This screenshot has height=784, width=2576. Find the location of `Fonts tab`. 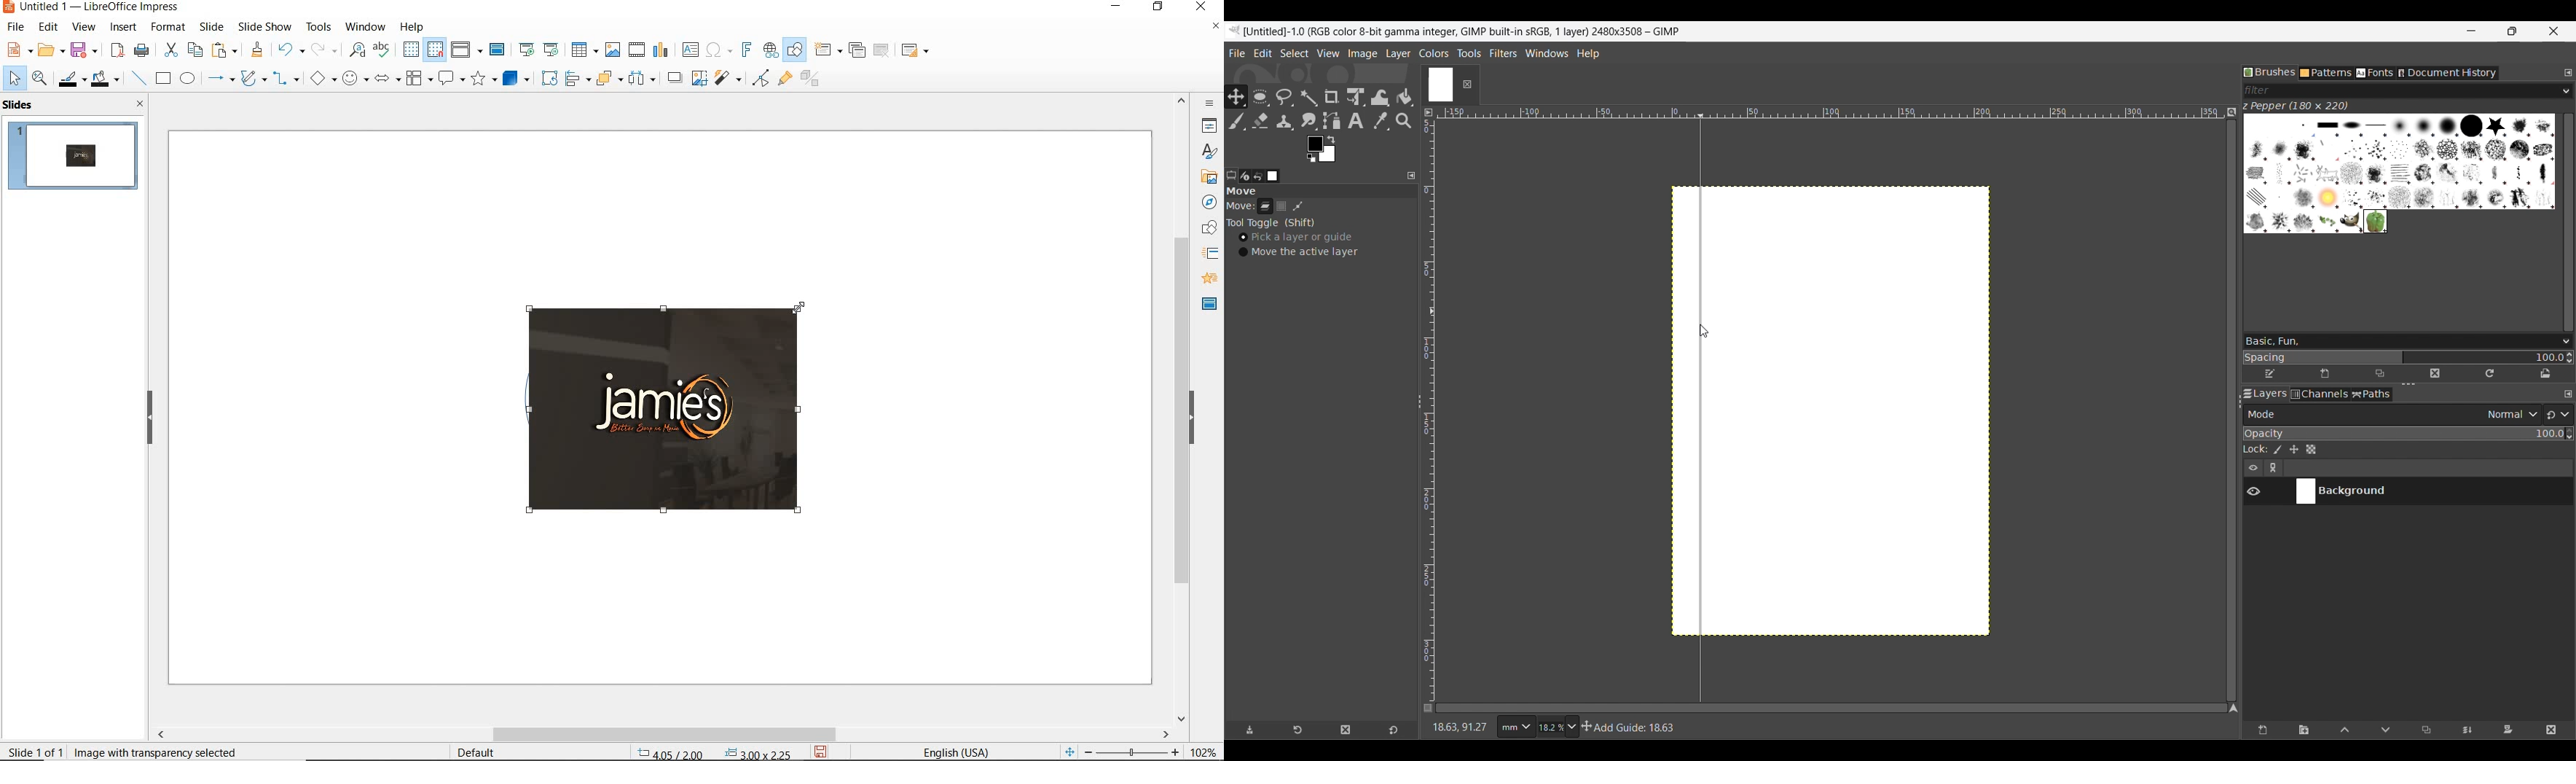

Fonts tab is located at coordinates (2375, 73).